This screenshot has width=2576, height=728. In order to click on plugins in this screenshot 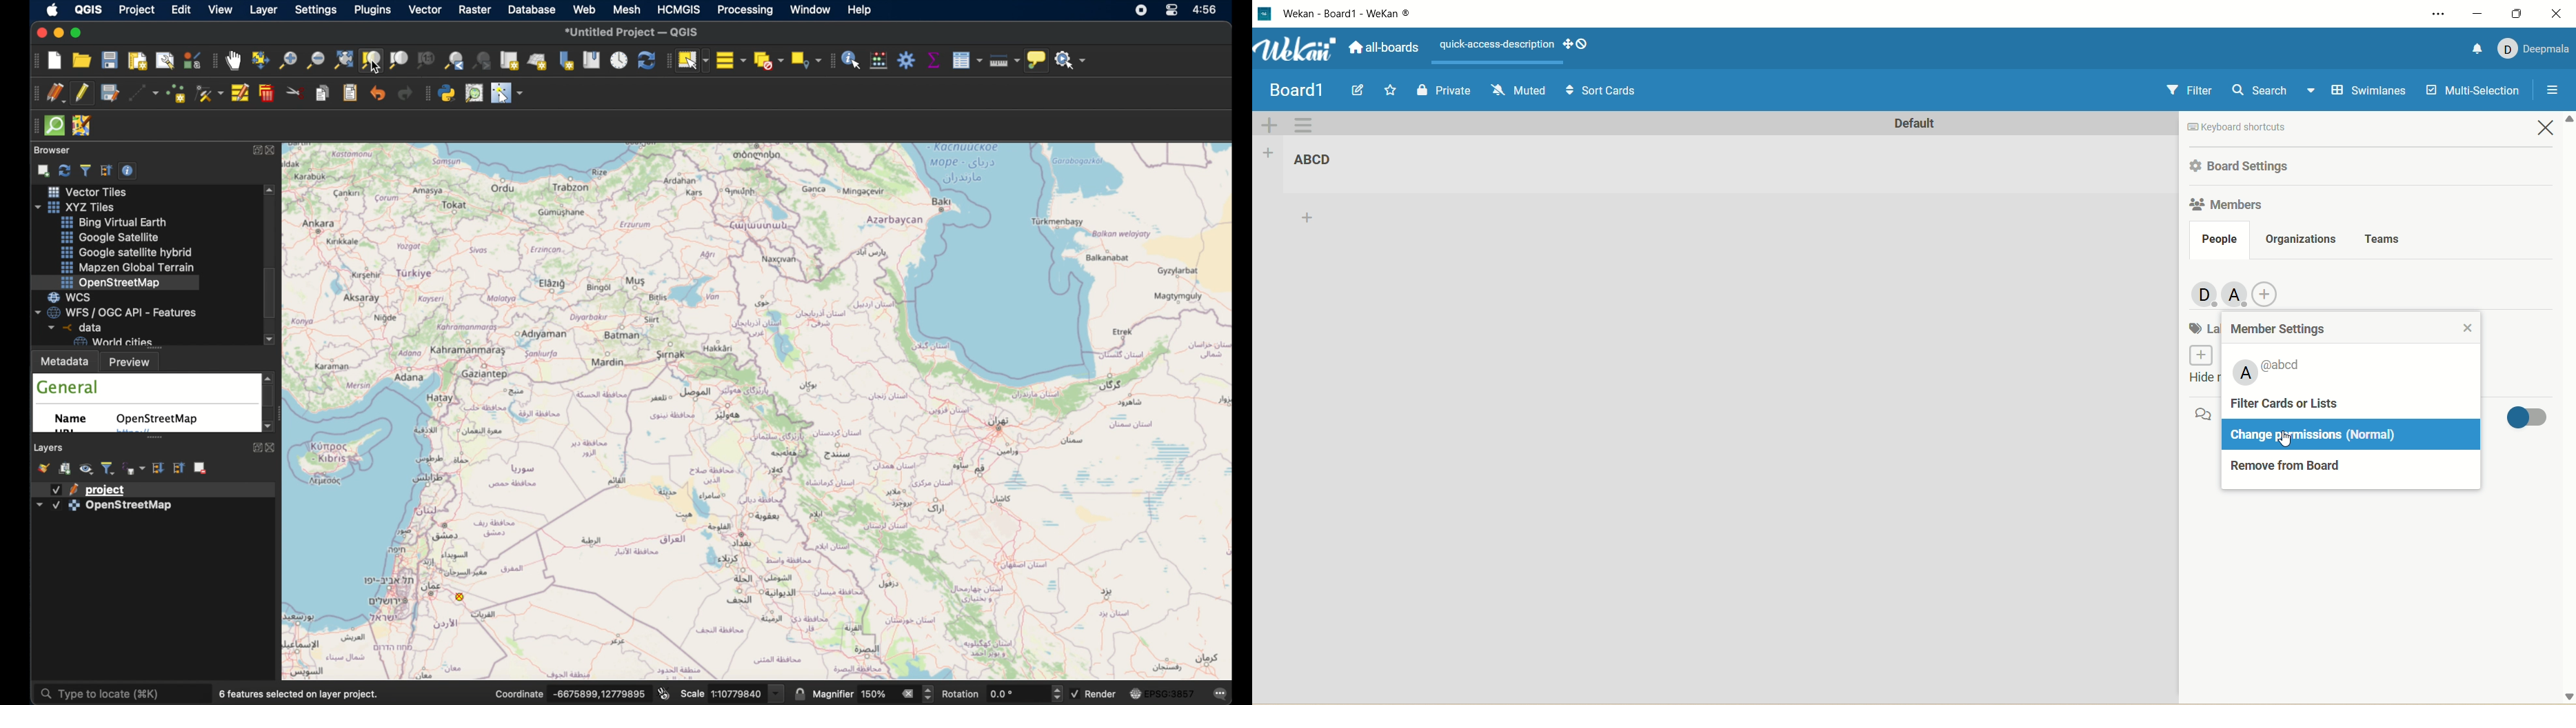, I will do `click(373, 11)`.